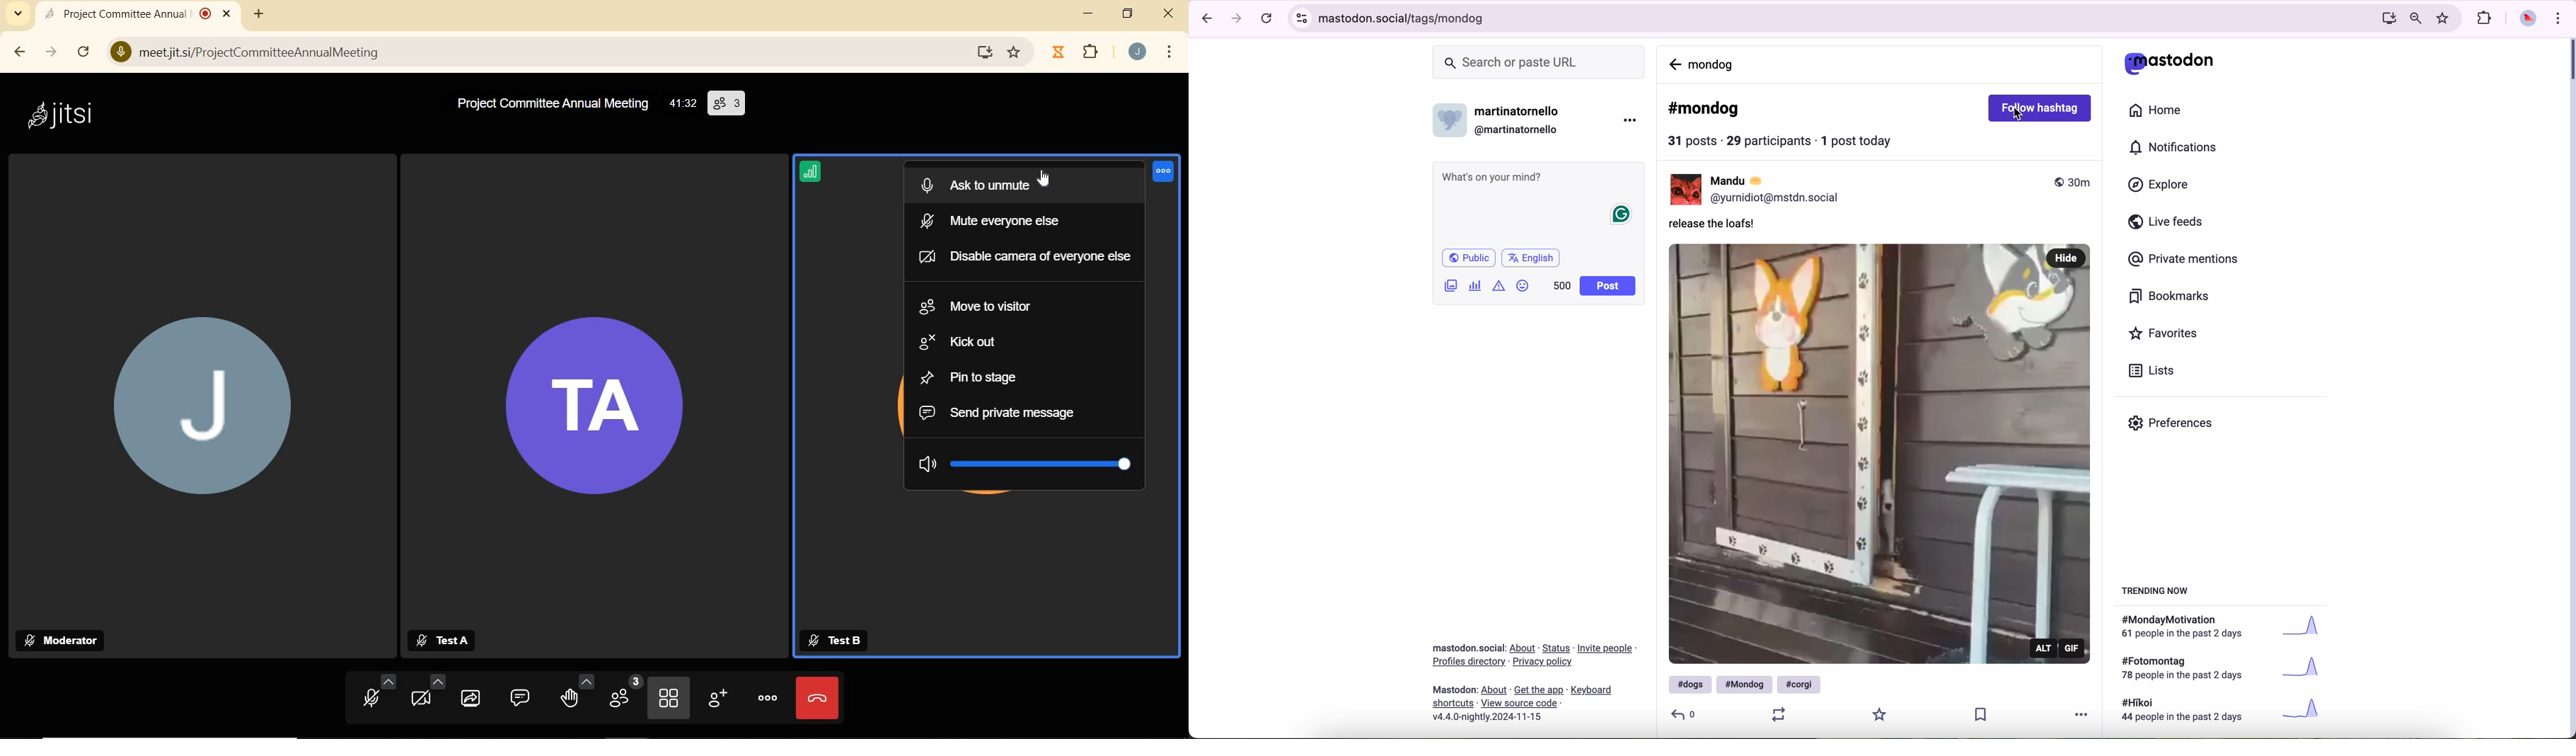  What do you see at coordinates (1674, 62) in the screenshot?
I see `navigate back` at bounding box center [1674, 62].